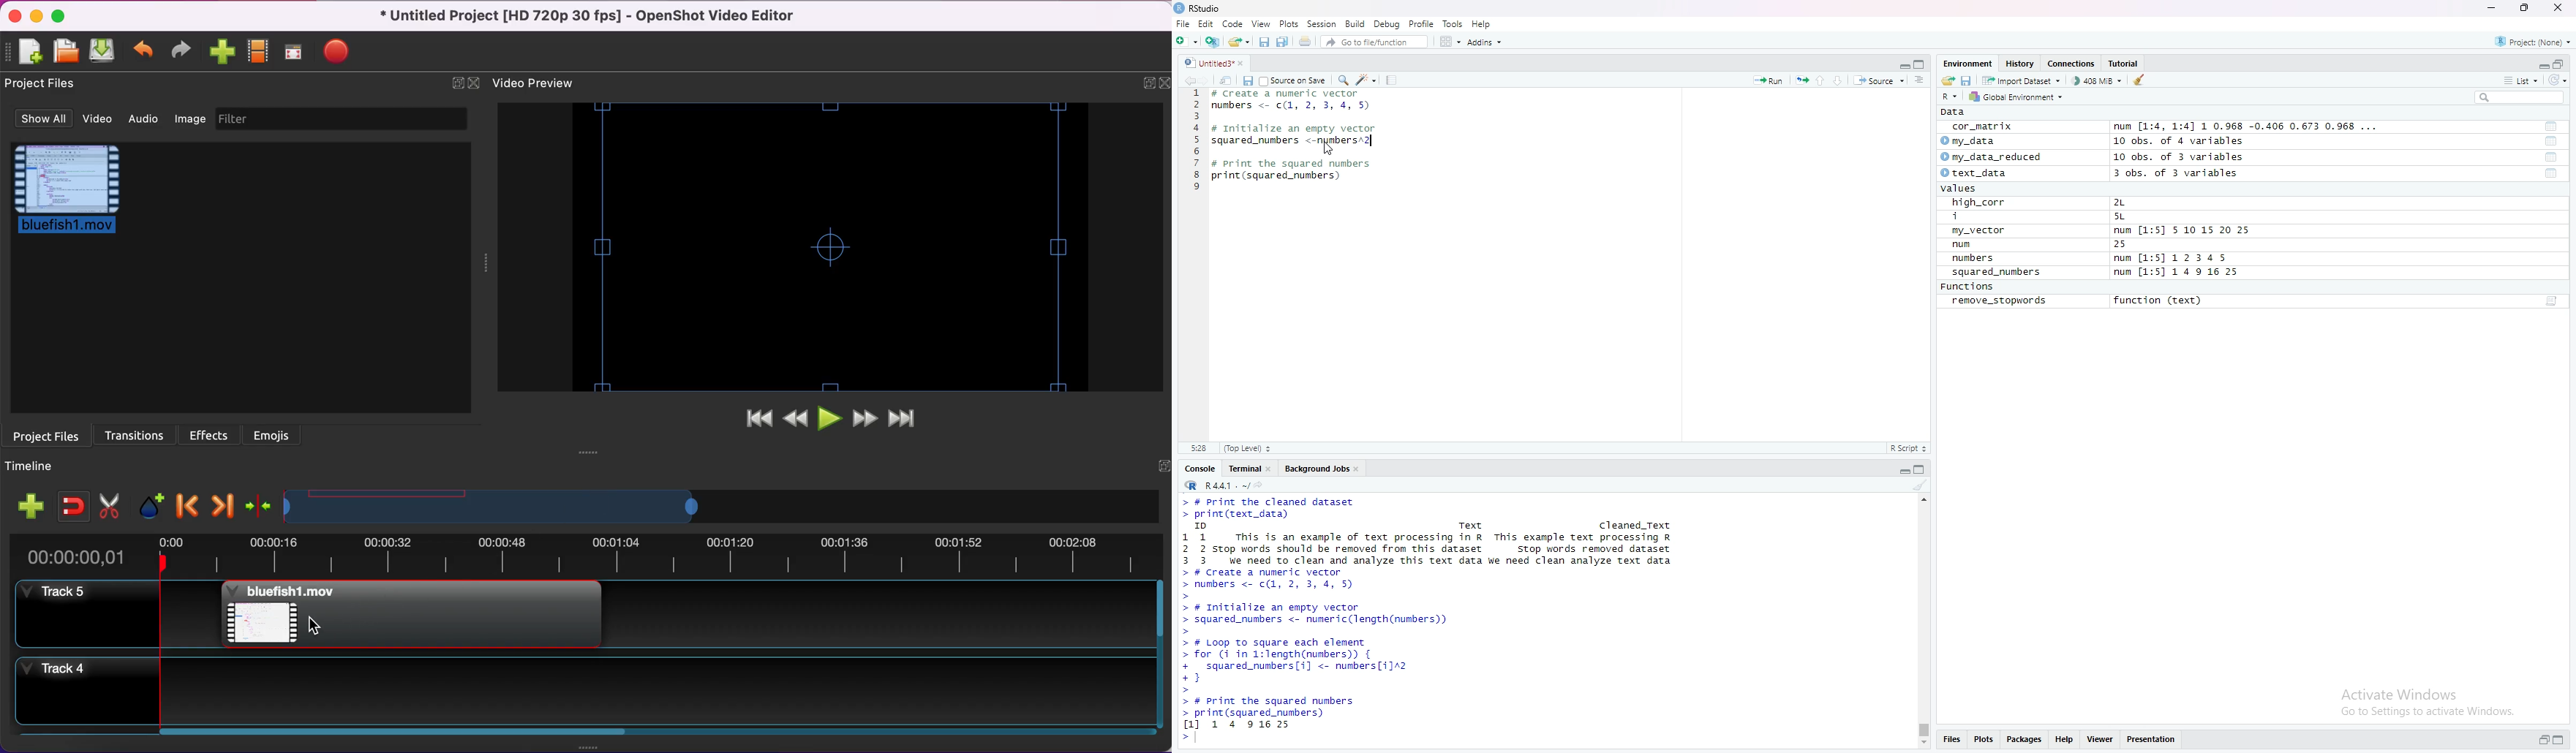 Image resolution: width=2576 pixels, height=756 pixels. I want to click on numbers, so click(1976, 259).